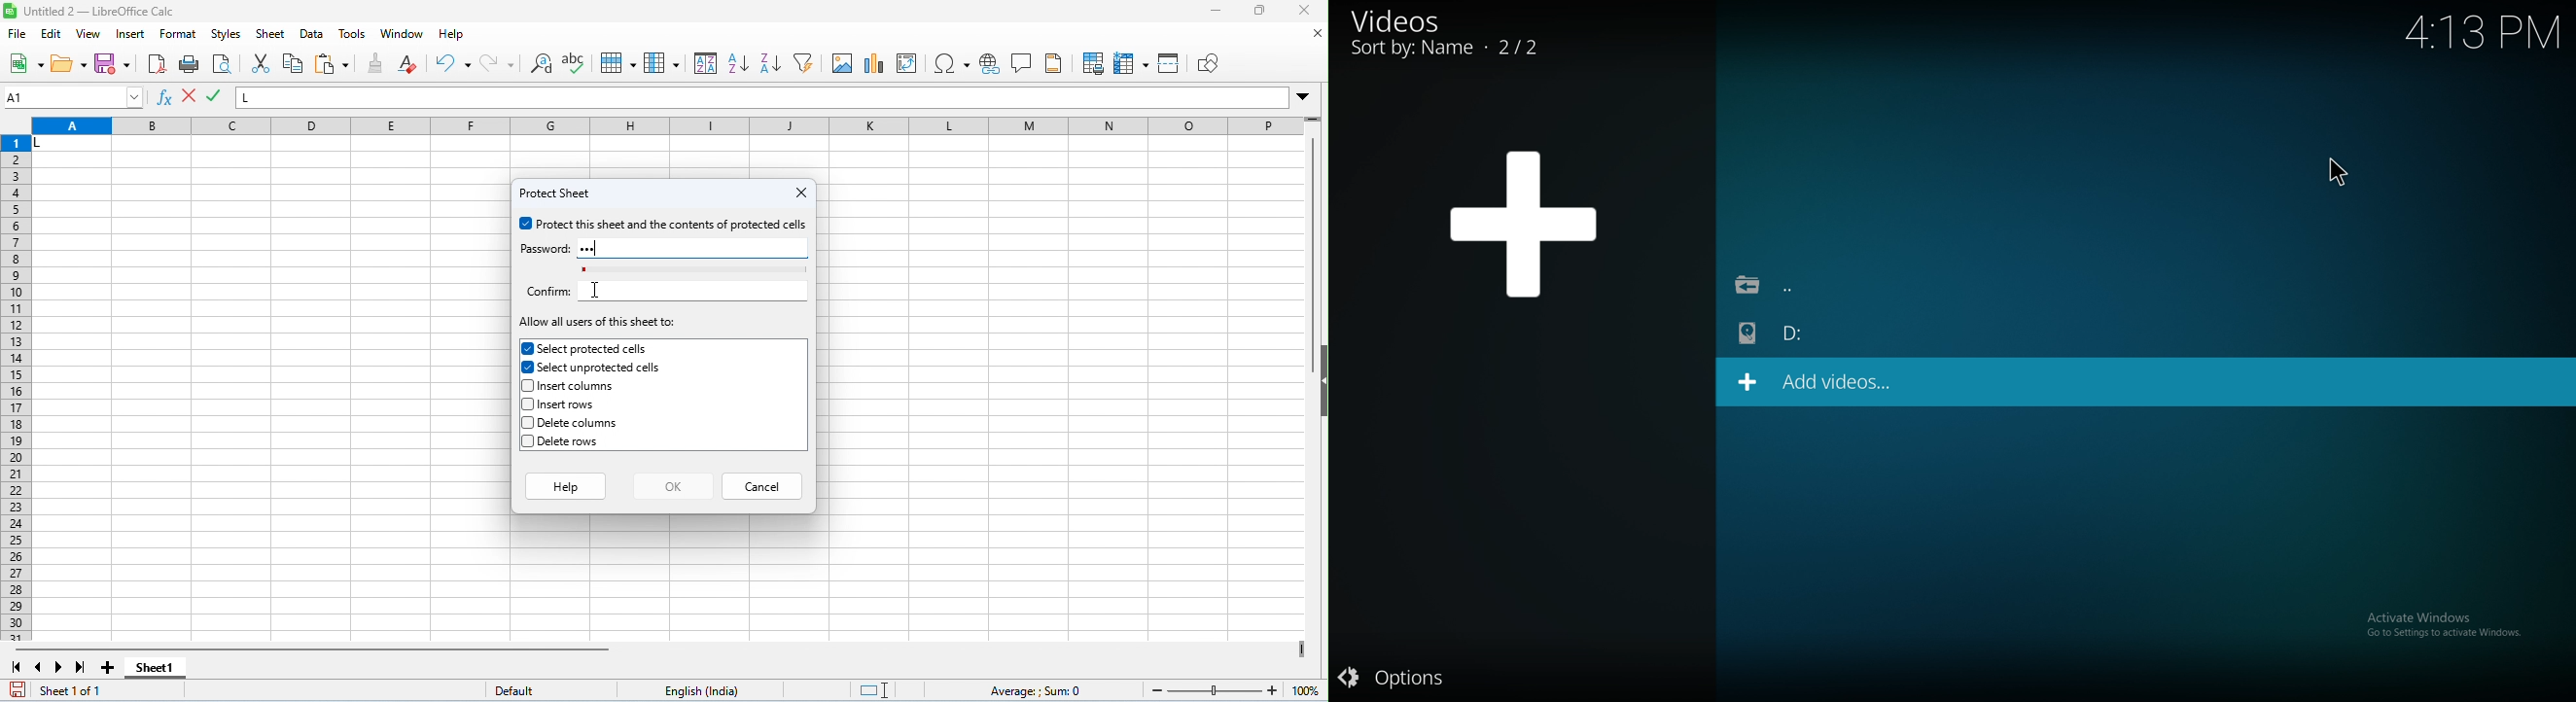 This screenshot has height=728, width=2576. What do you see at coordinates (664, 225) in the screenshot?
I see `protect this sheet and the contents of protected cells` at bounding box center [664, 225].